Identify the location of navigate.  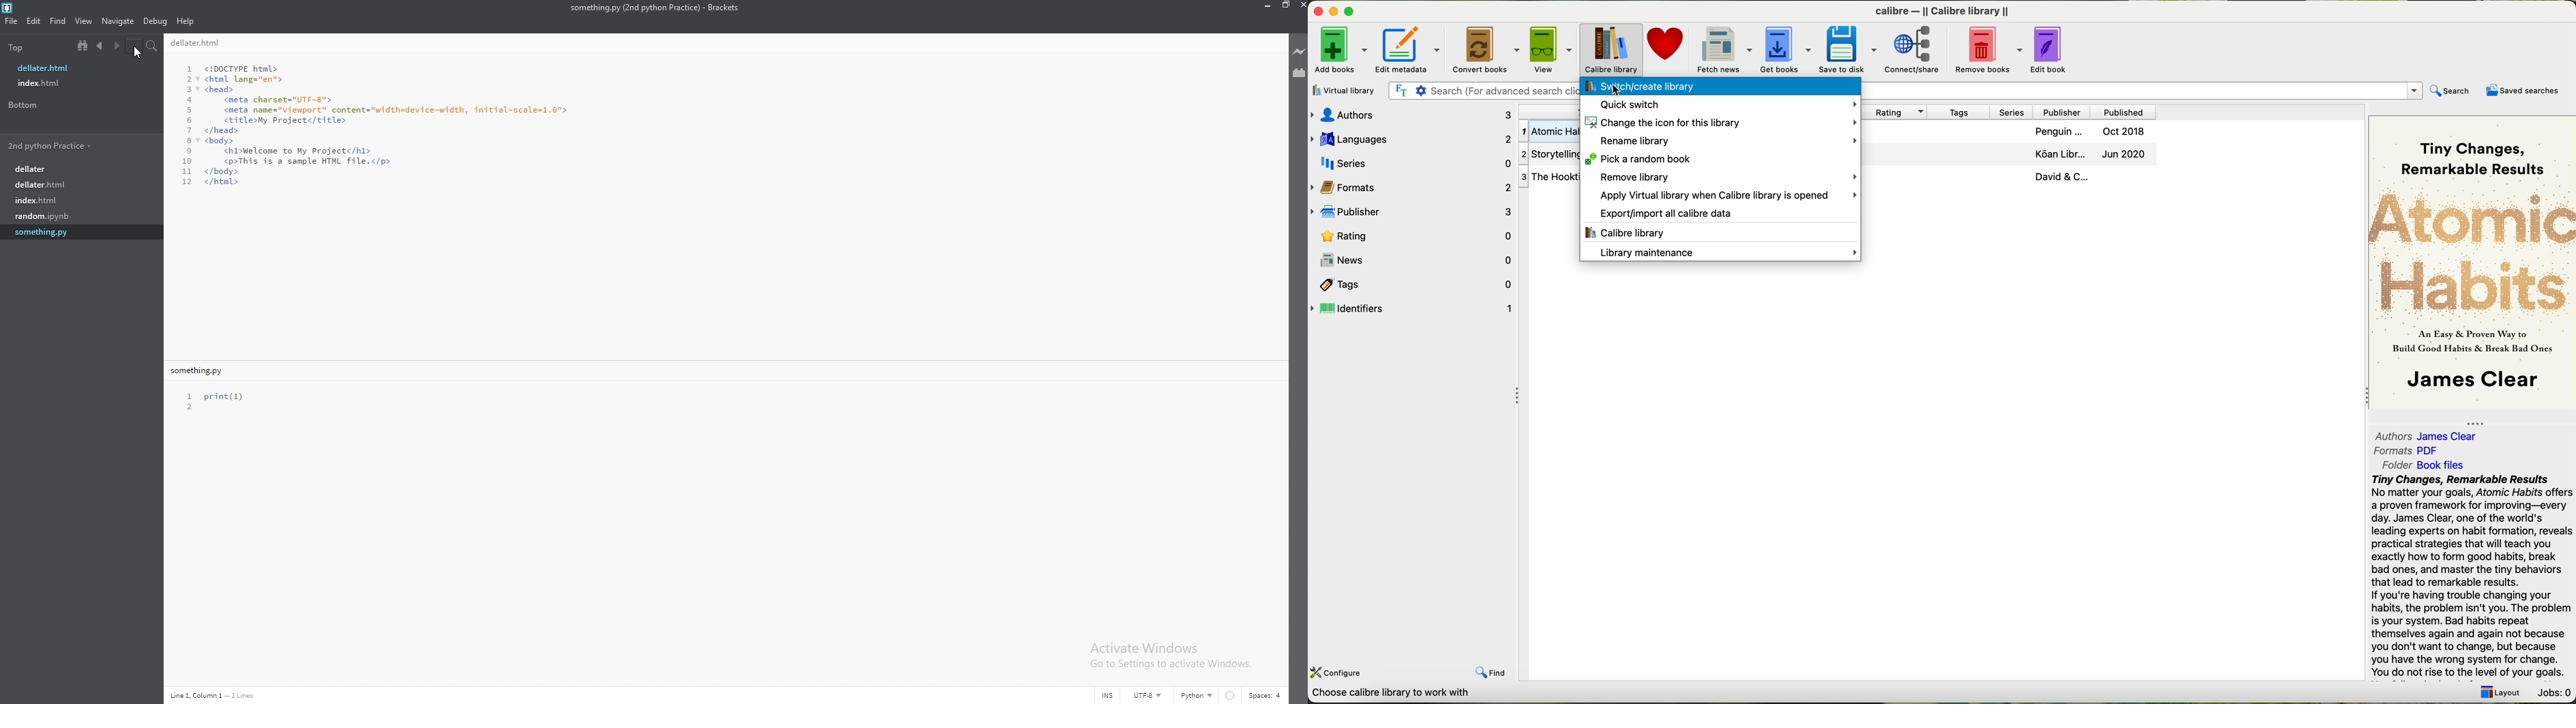
(119, 21).